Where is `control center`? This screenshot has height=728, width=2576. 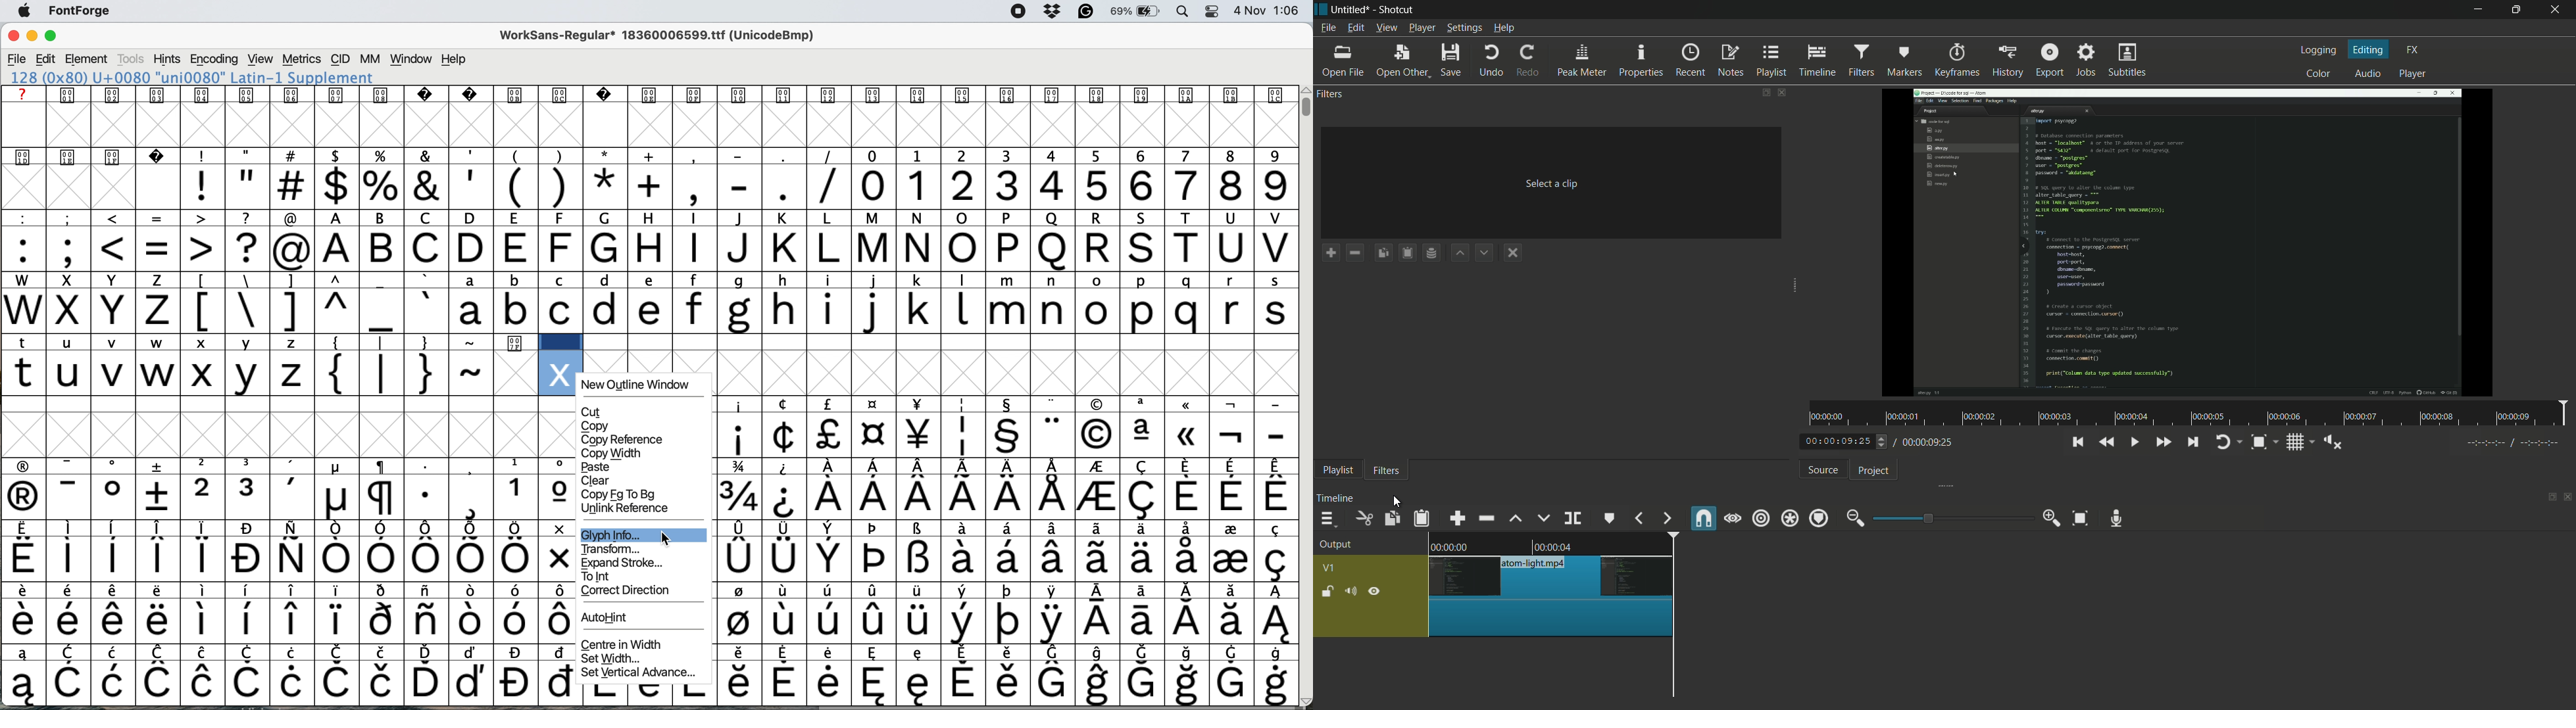
control center is located at coordinates (1210, 10).